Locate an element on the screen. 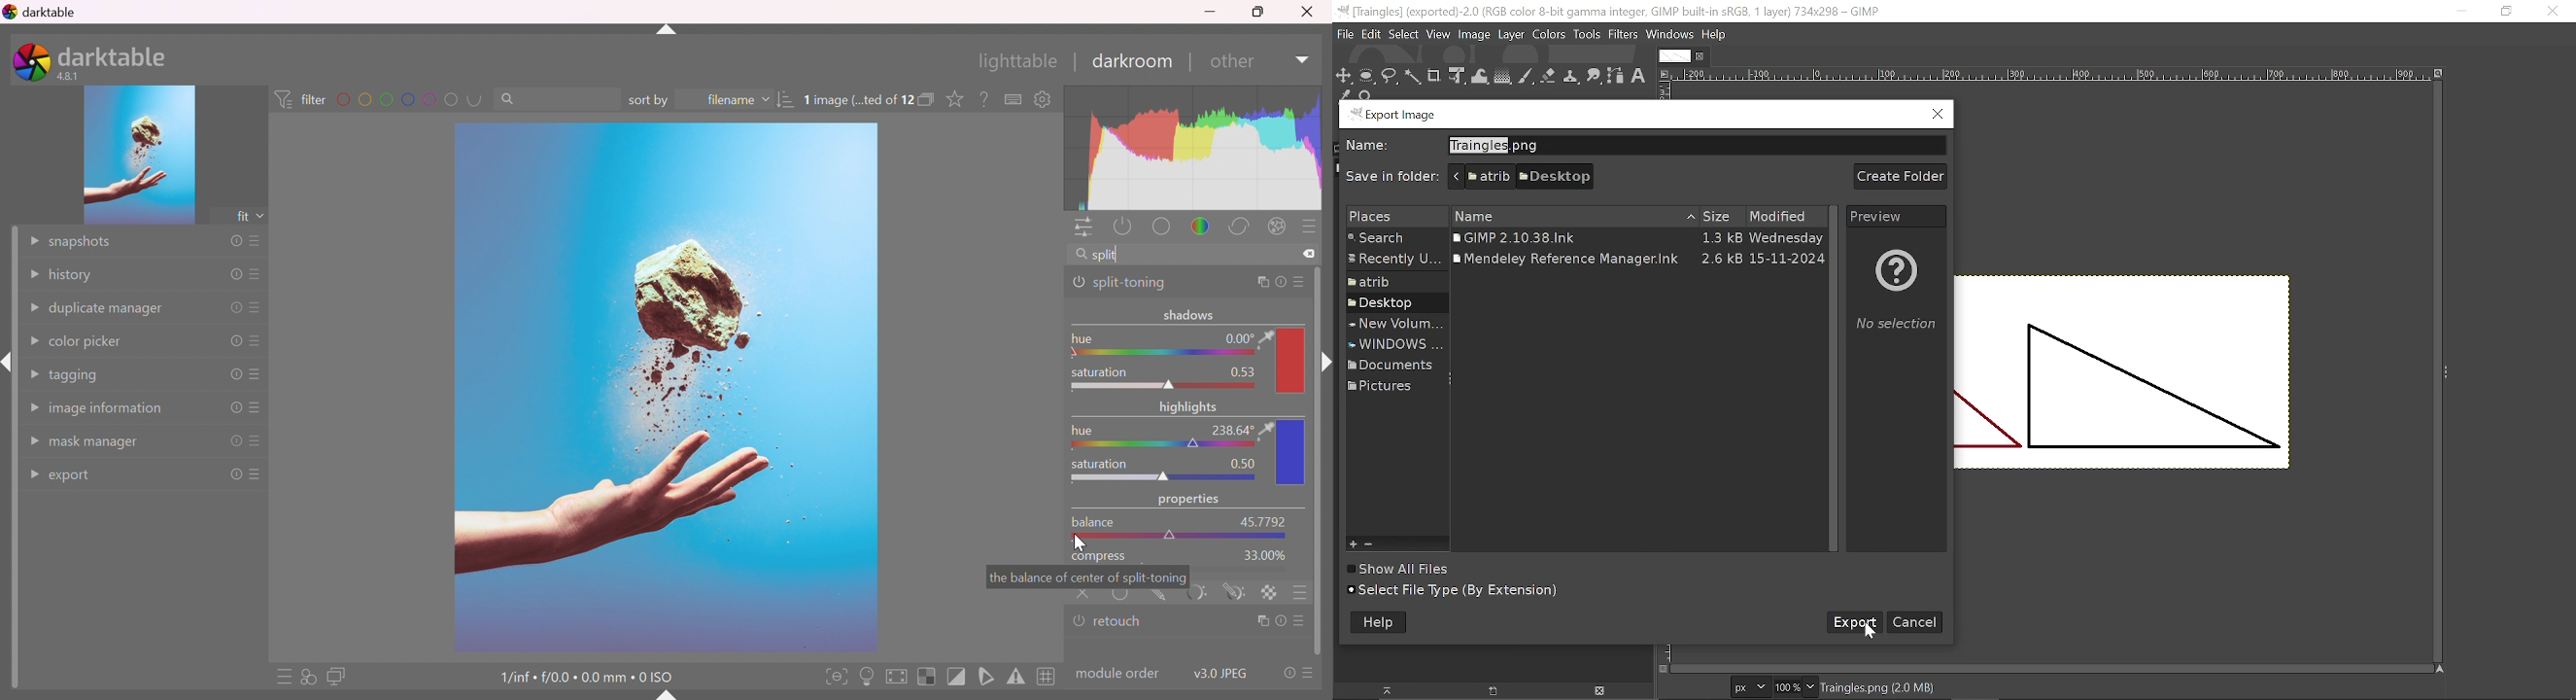 The width and height of the screenshot is (2576, 700). 0.50 is located at coordinates (1244, 463).